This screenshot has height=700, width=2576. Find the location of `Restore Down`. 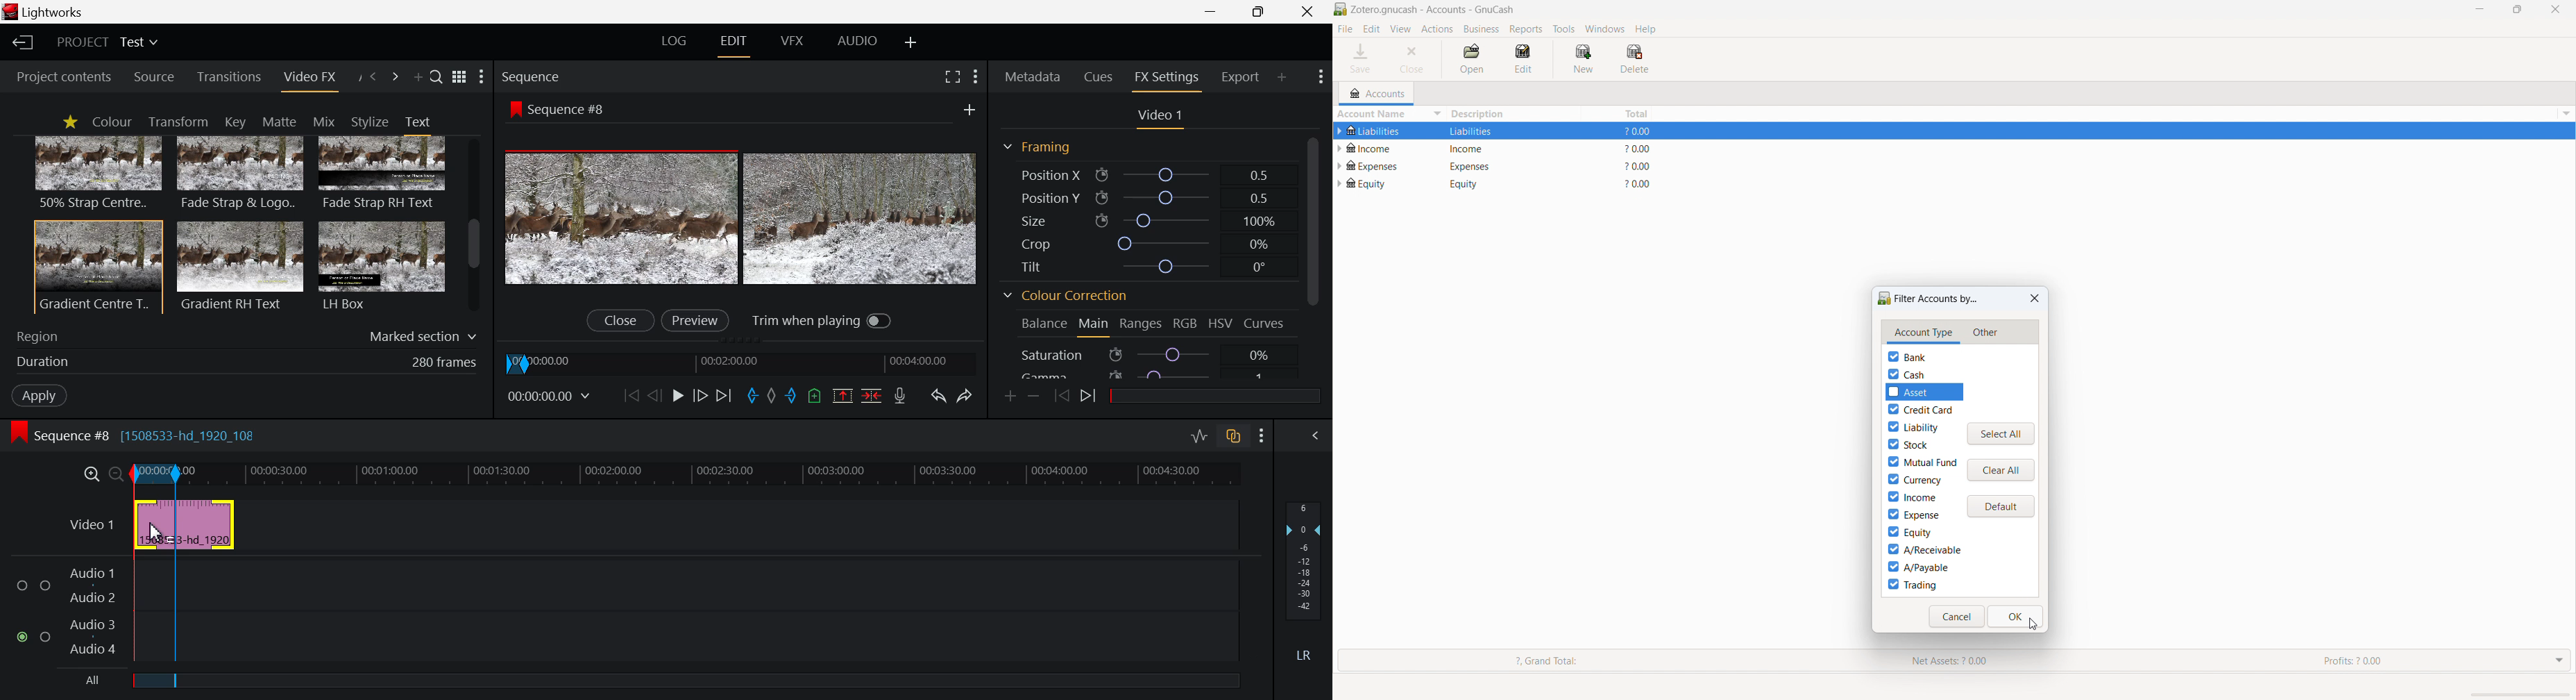

Restore Down is located at coordinates (1213, 12).